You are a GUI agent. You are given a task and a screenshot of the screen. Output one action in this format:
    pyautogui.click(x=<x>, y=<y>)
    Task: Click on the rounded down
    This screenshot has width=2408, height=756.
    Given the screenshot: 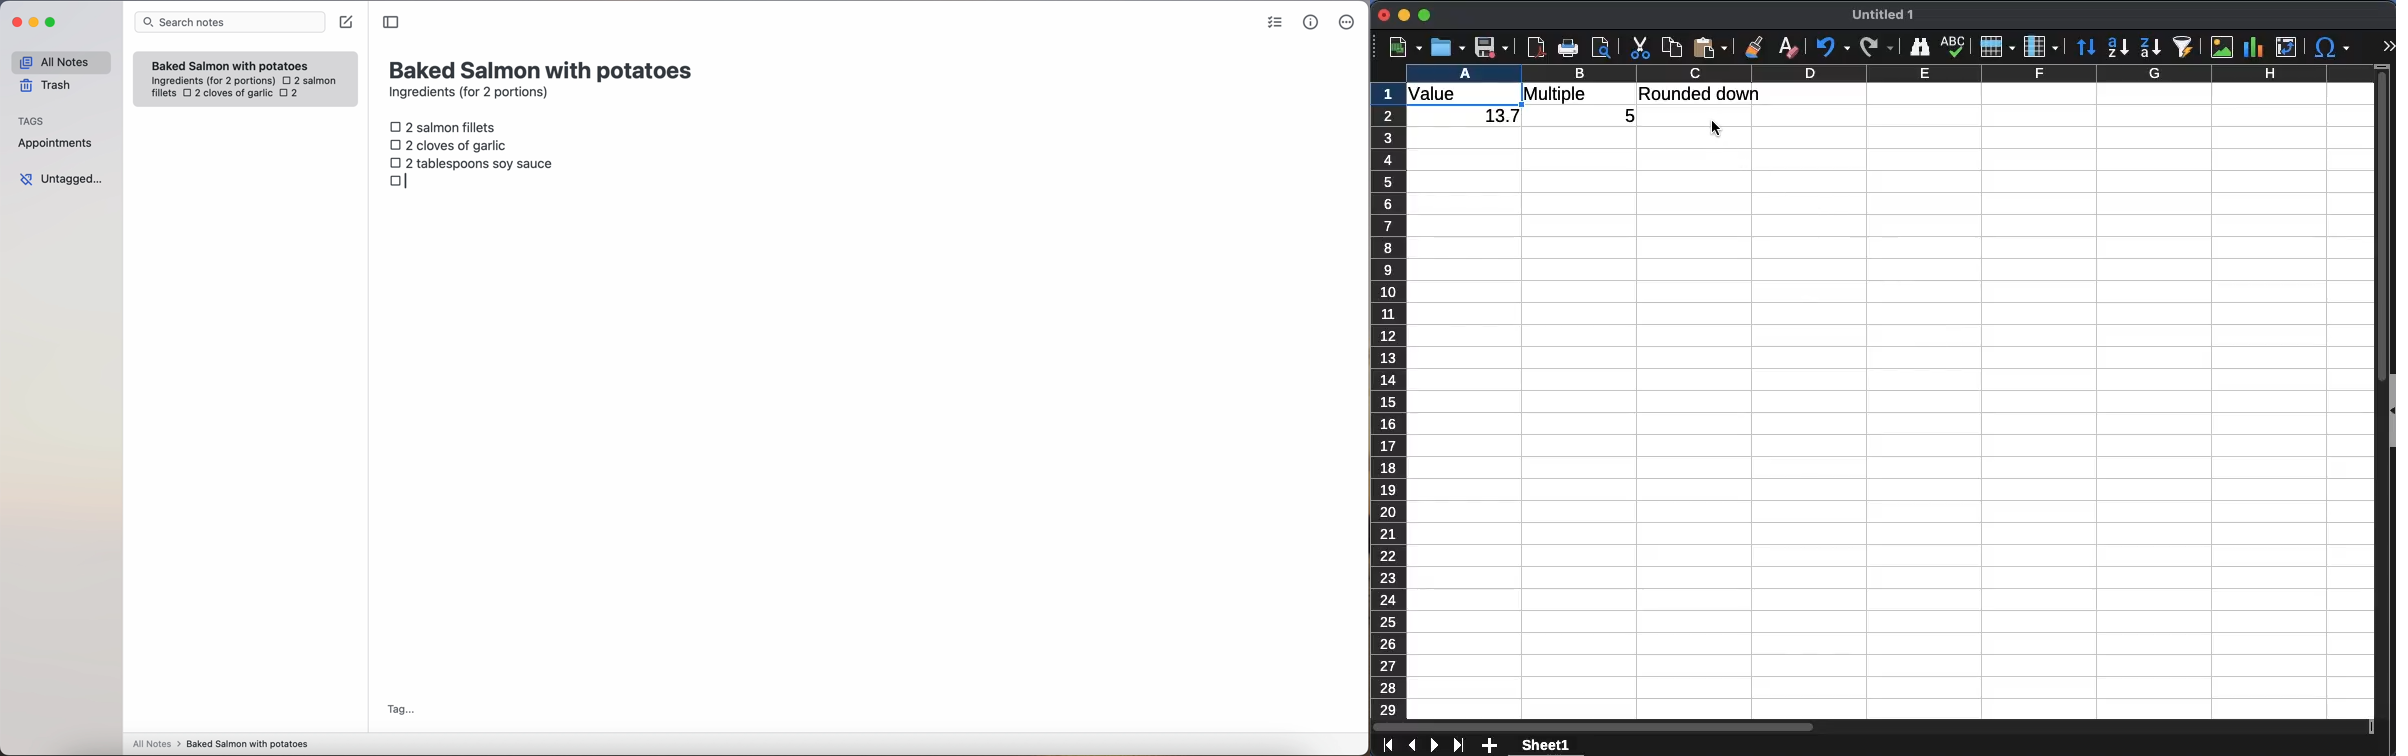 What is the action you would take?
    pyautogui.click(x=1701, y=93)
    